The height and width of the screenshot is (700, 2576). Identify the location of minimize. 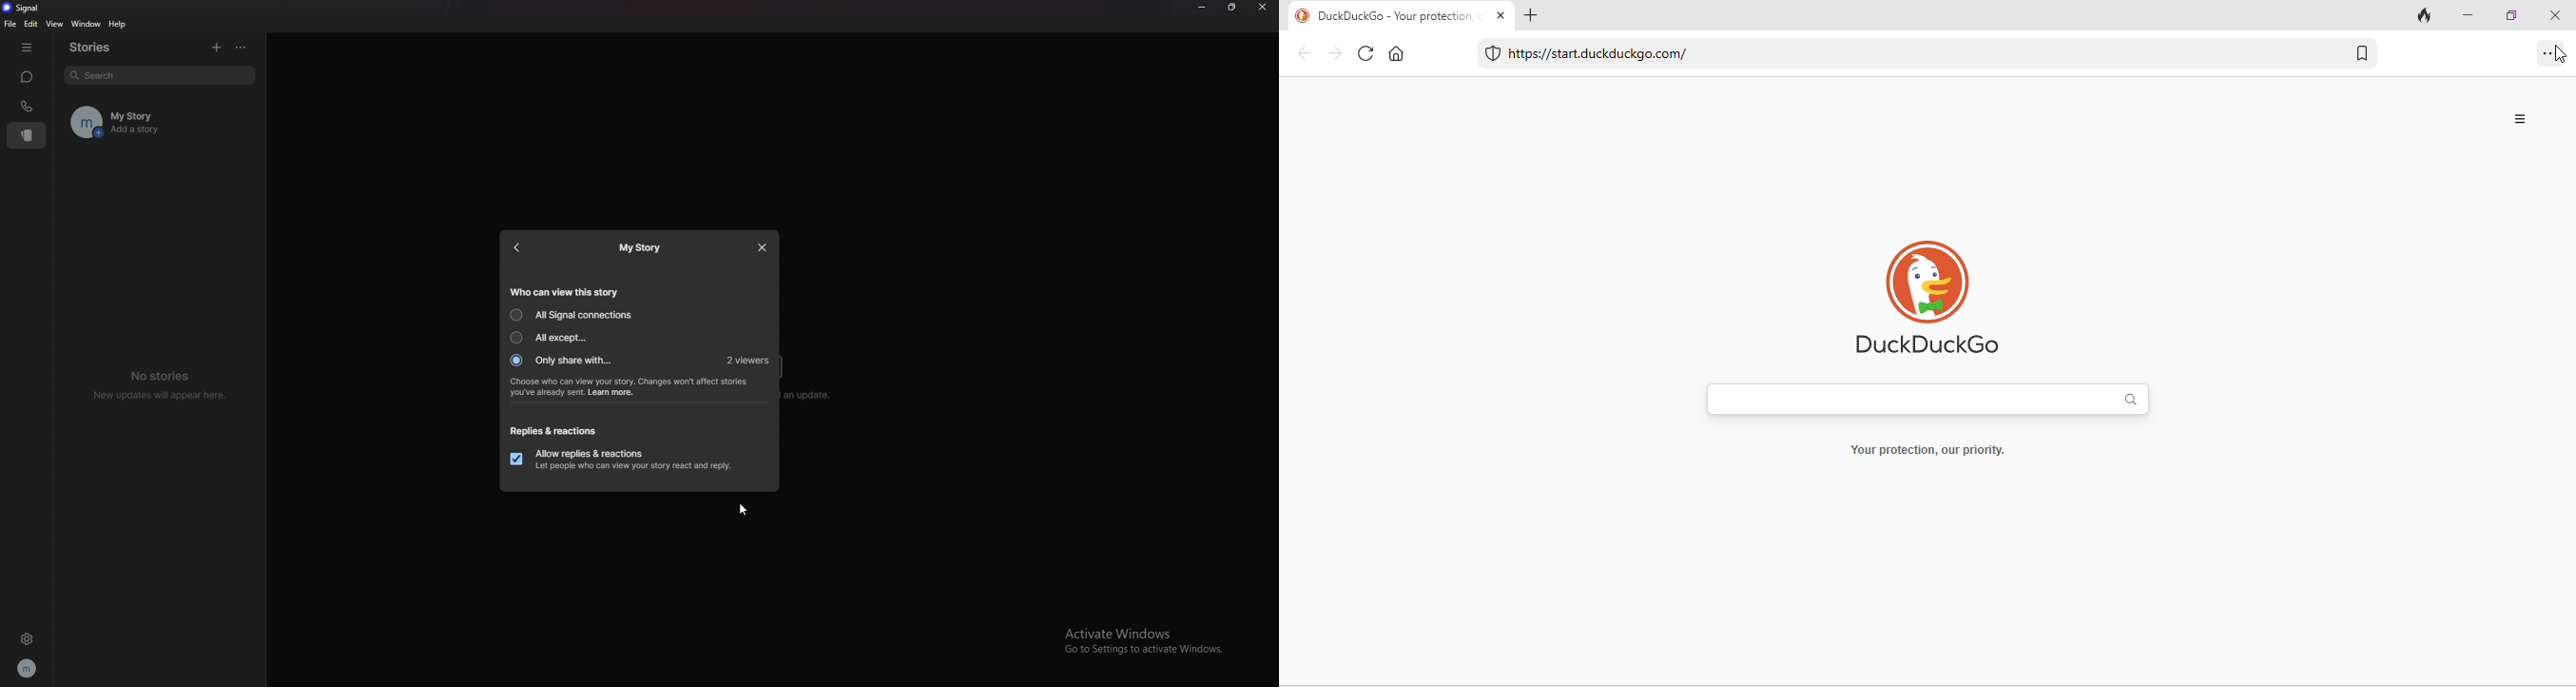
(1202, 7).